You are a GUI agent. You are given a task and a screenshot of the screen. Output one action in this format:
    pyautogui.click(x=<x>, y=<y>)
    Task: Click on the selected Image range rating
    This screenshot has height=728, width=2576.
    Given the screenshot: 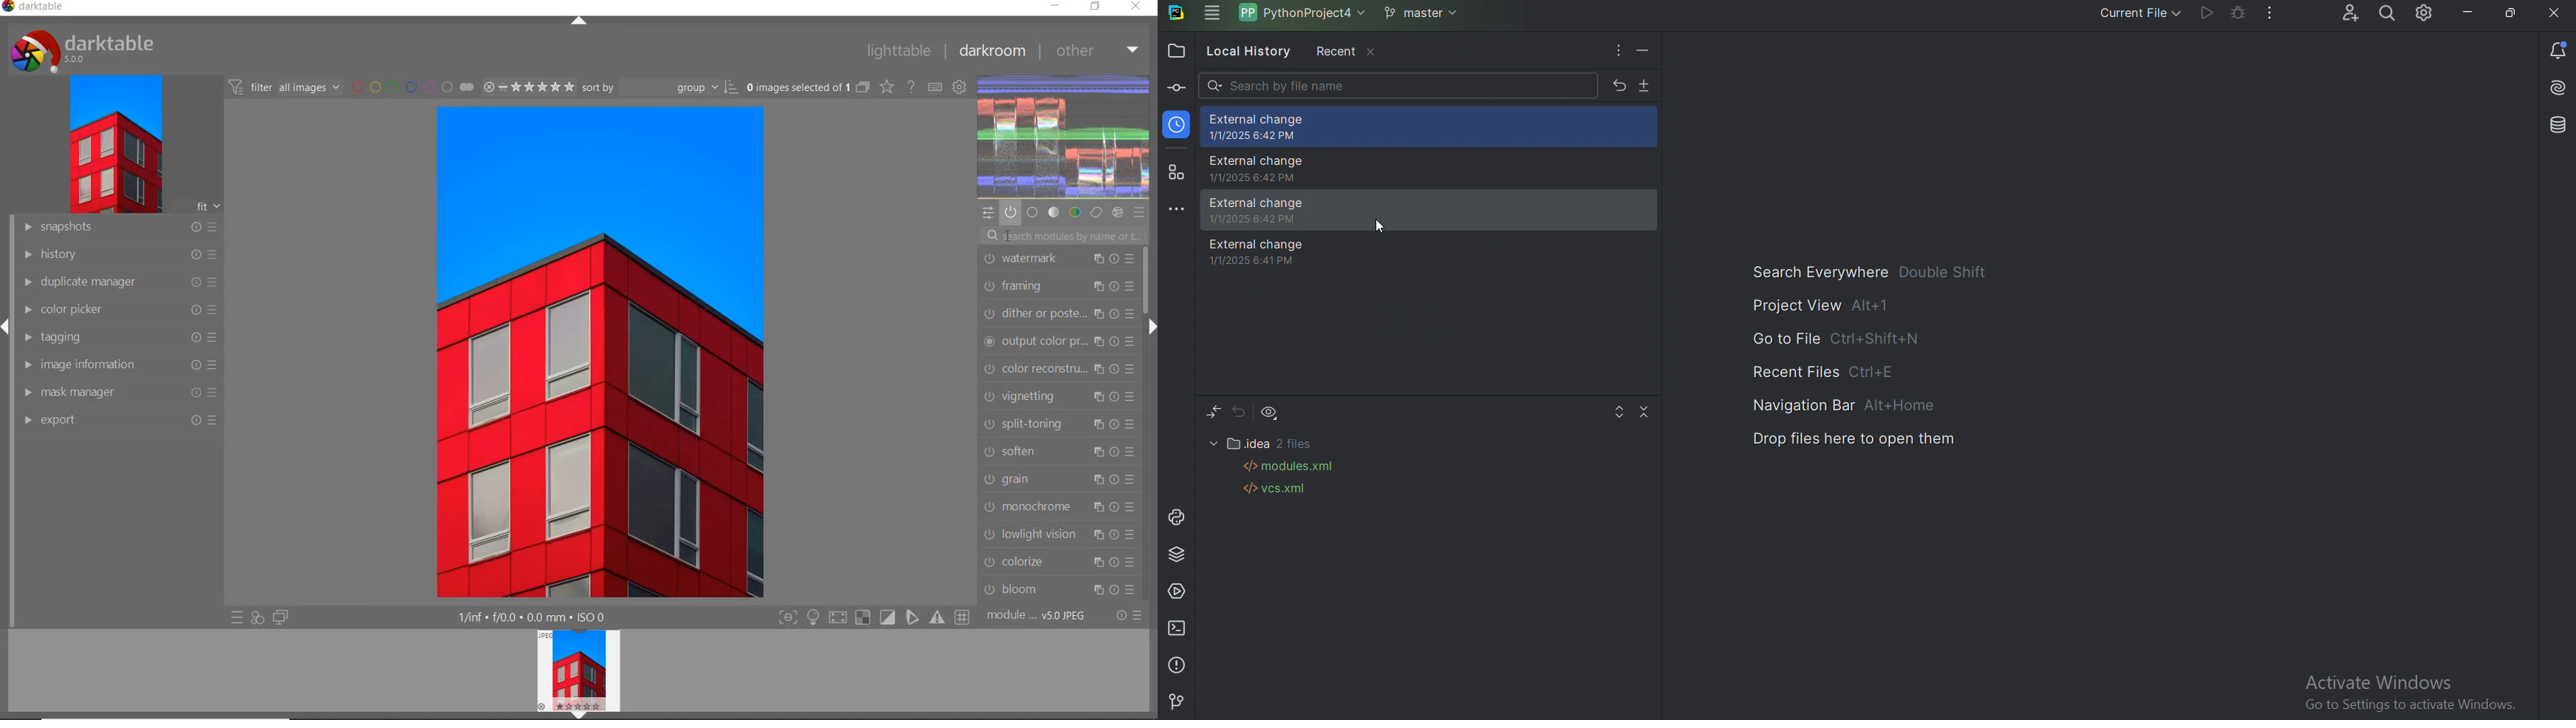 What is the action you would take?
    pyautogui.click(x=529, y=86)
    